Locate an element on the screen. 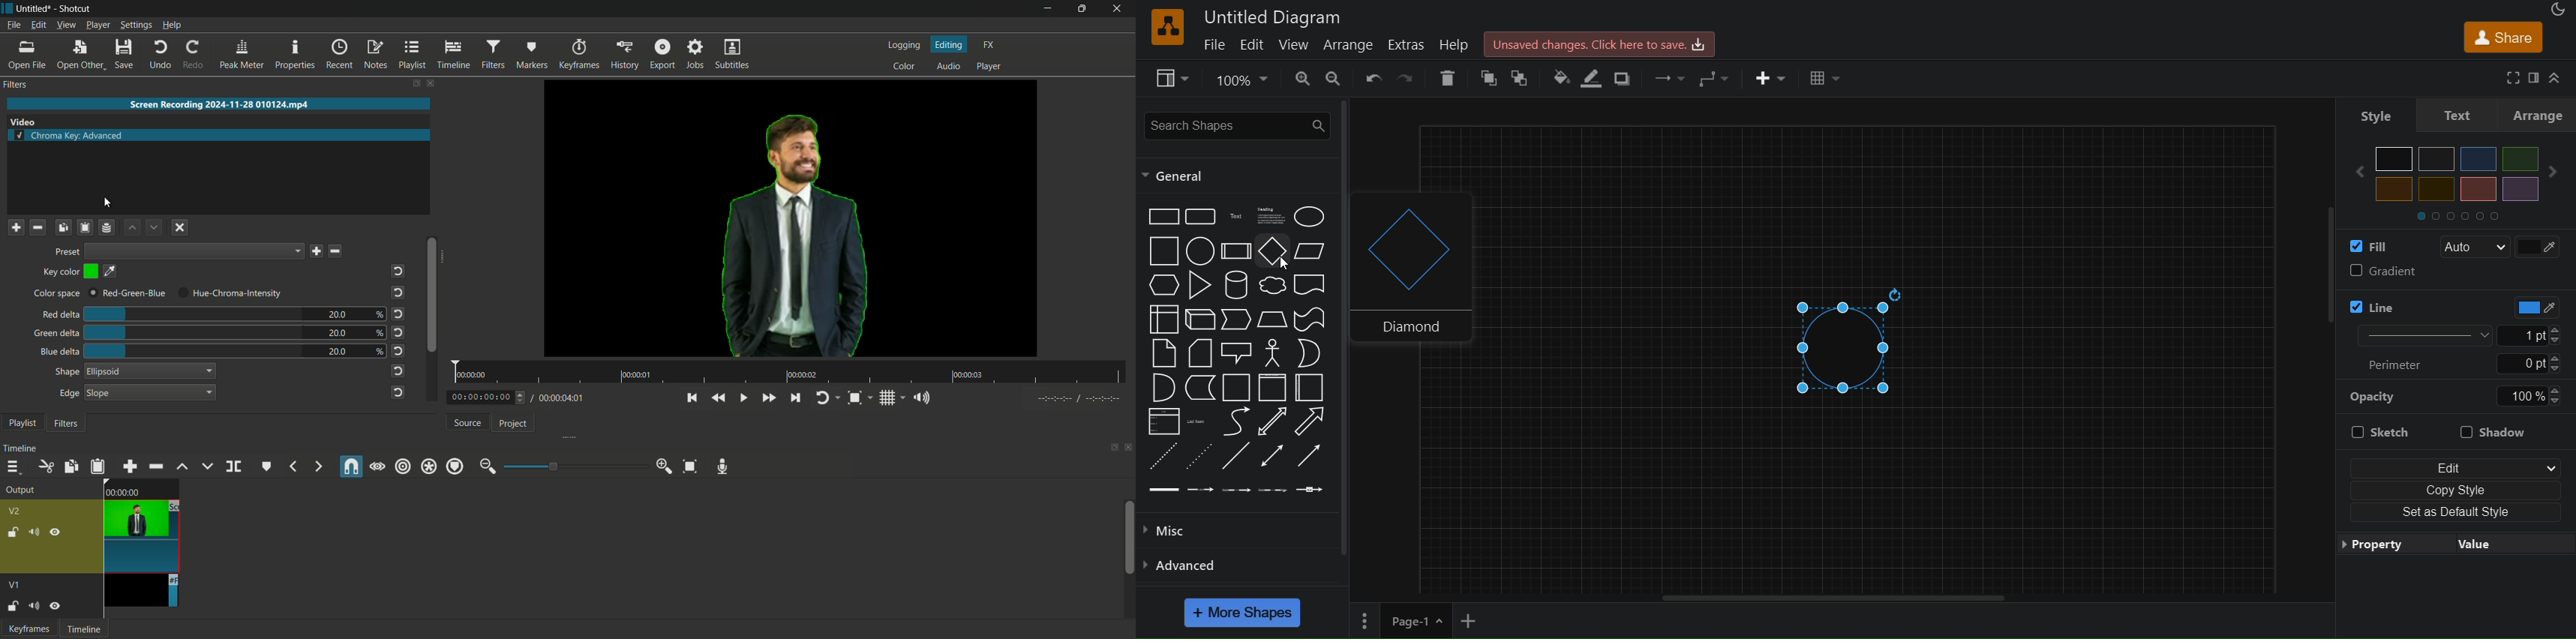  toggle player looping is located at coordinates (823, 398).